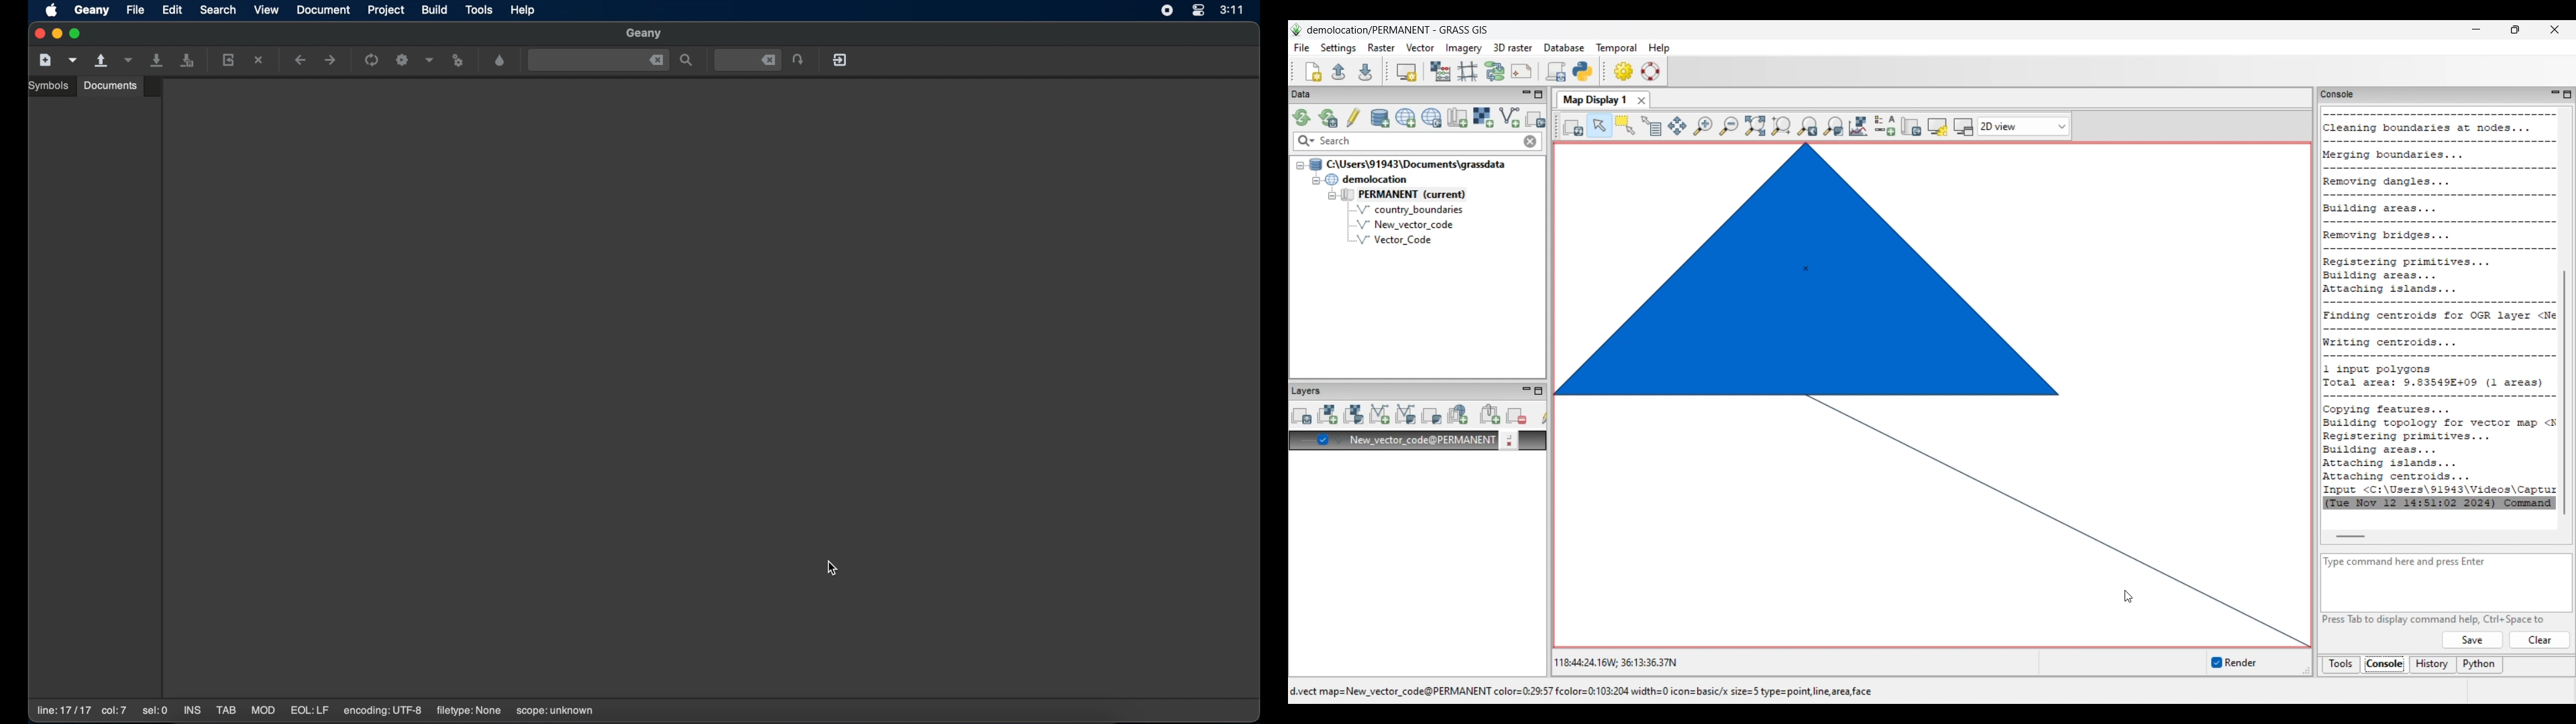 This screenshot has width=2576, height=728. What do you see at coordinates (77, 34) in the screenshot?
I see `maximize` at bounding box center [77, 34].